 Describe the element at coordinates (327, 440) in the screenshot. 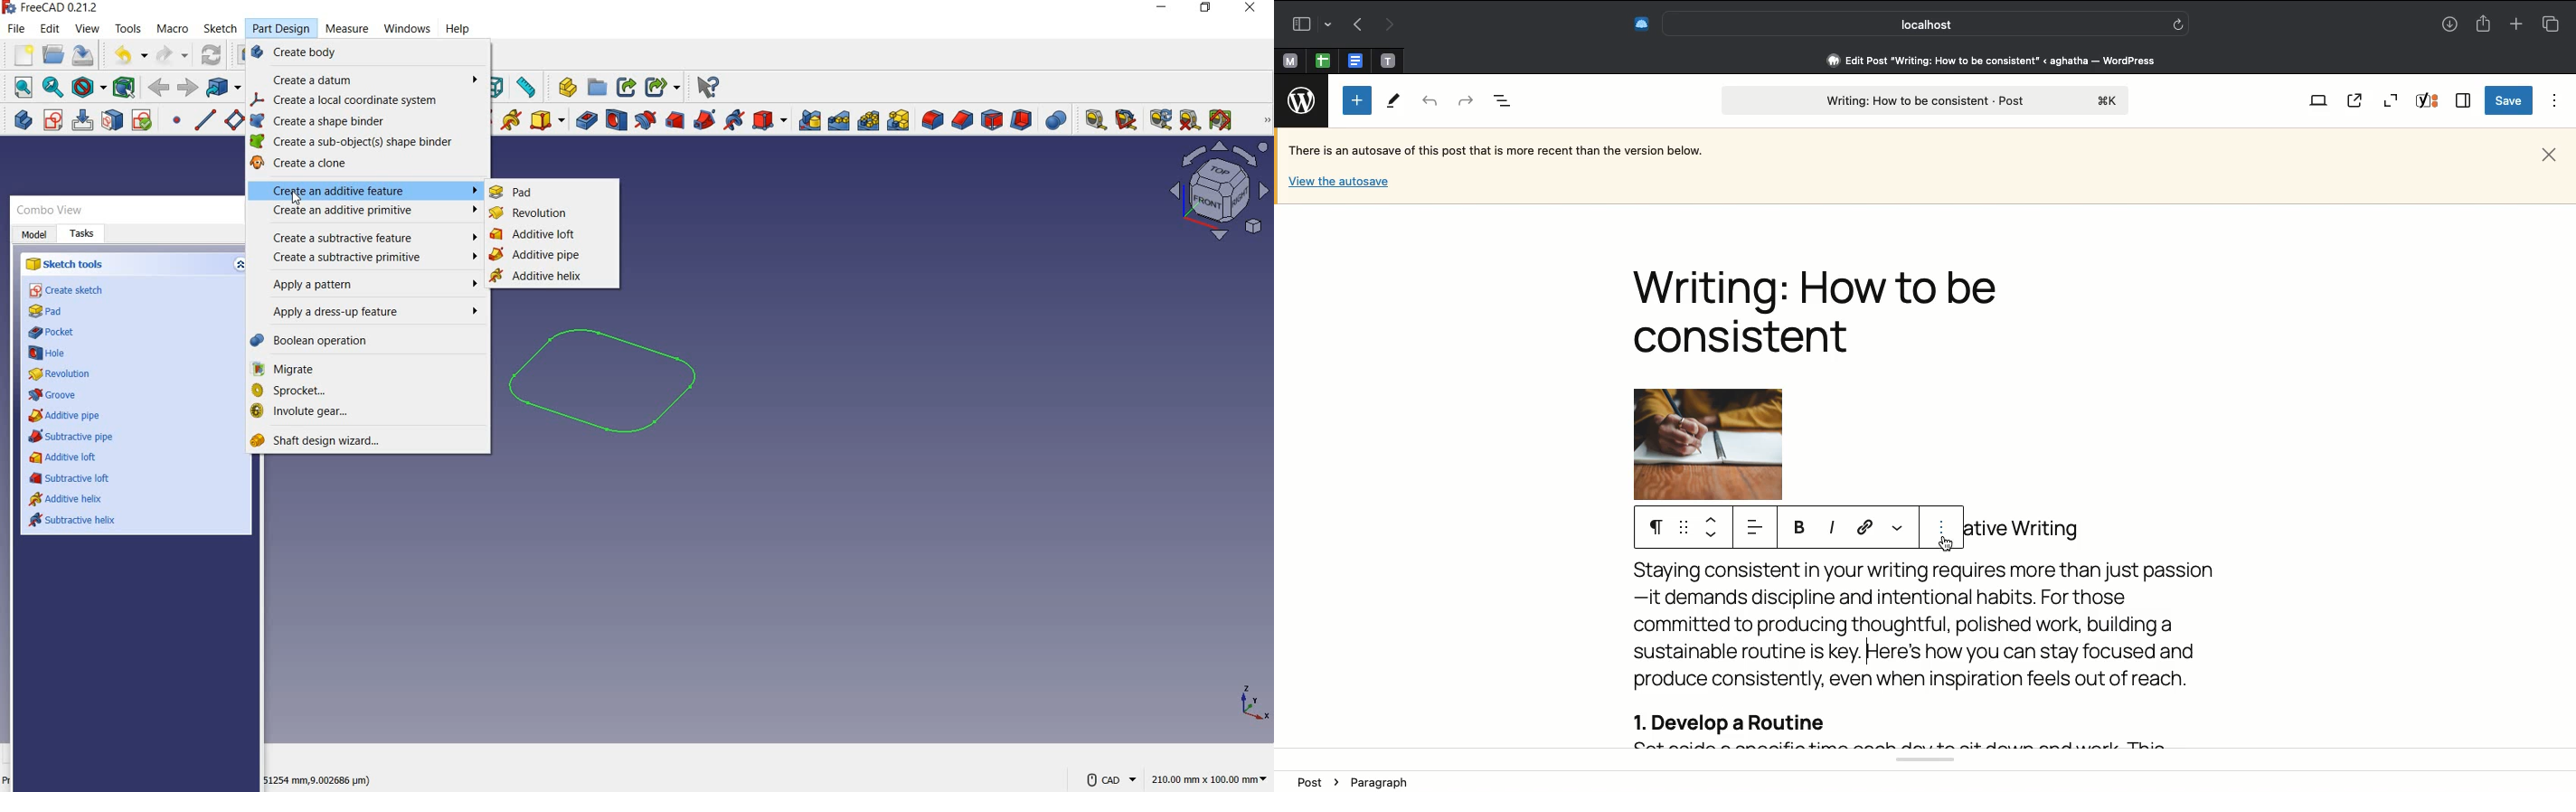

I see `shaft design wizard` at that location.